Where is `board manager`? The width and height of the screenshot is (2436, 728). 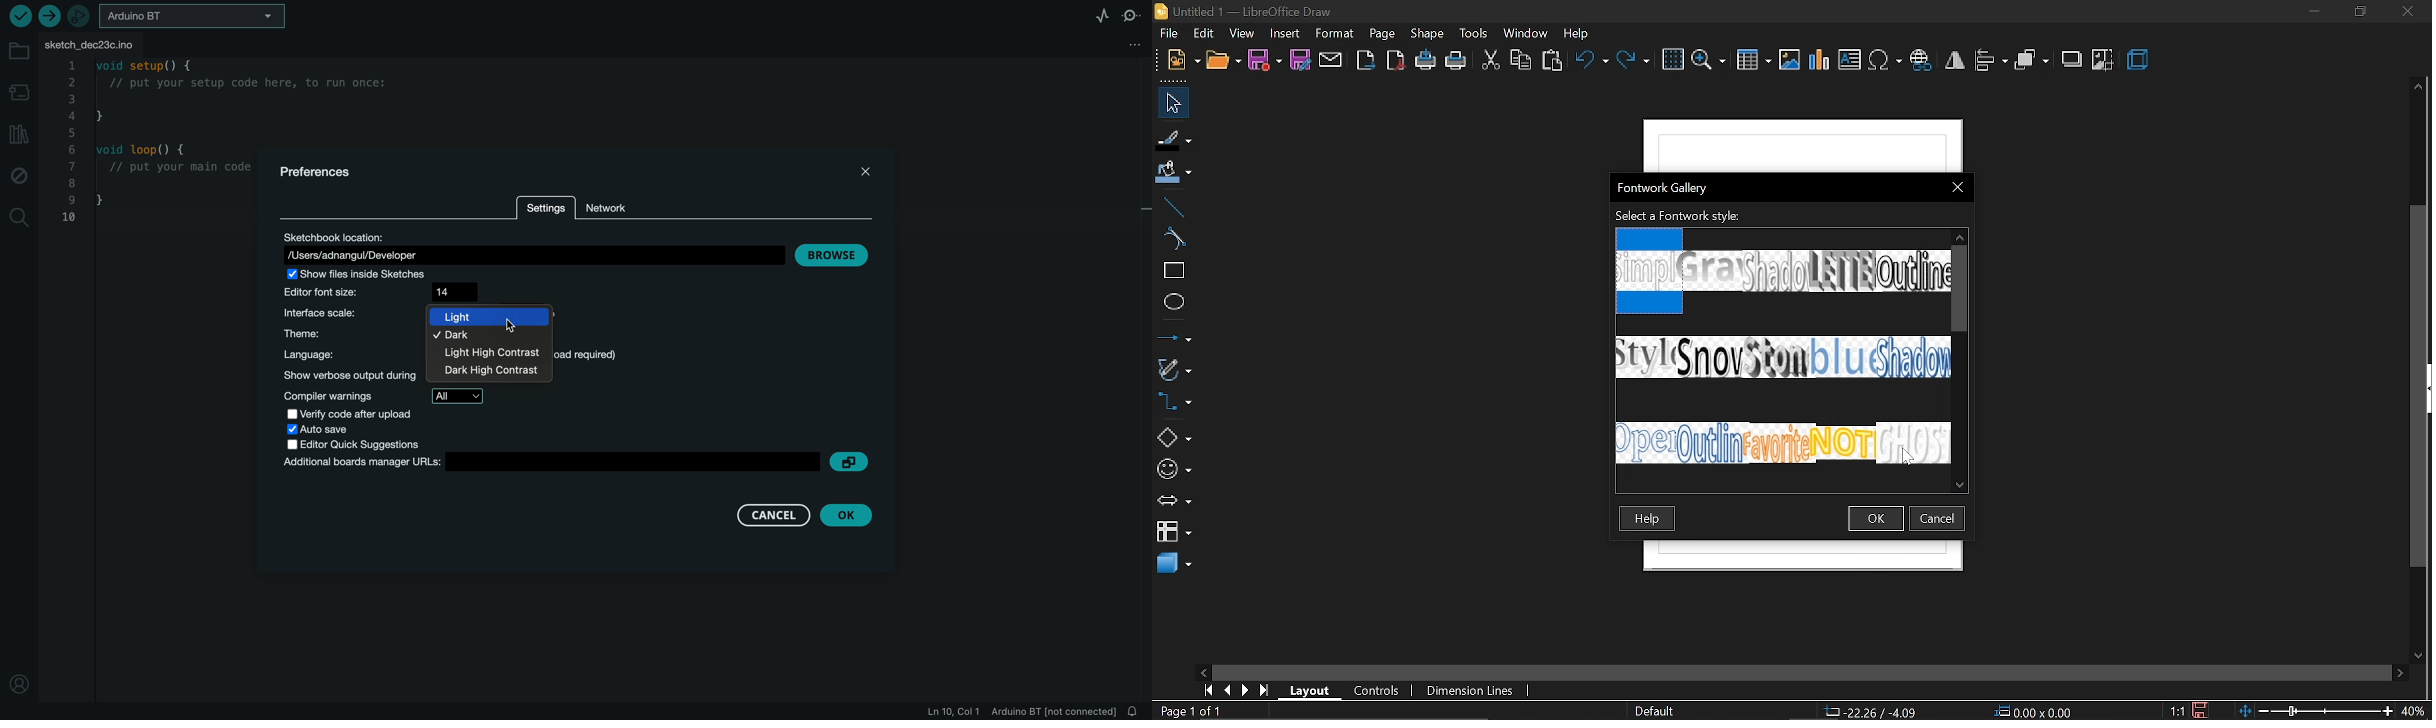 board manager is located at coordinates (20, 92).